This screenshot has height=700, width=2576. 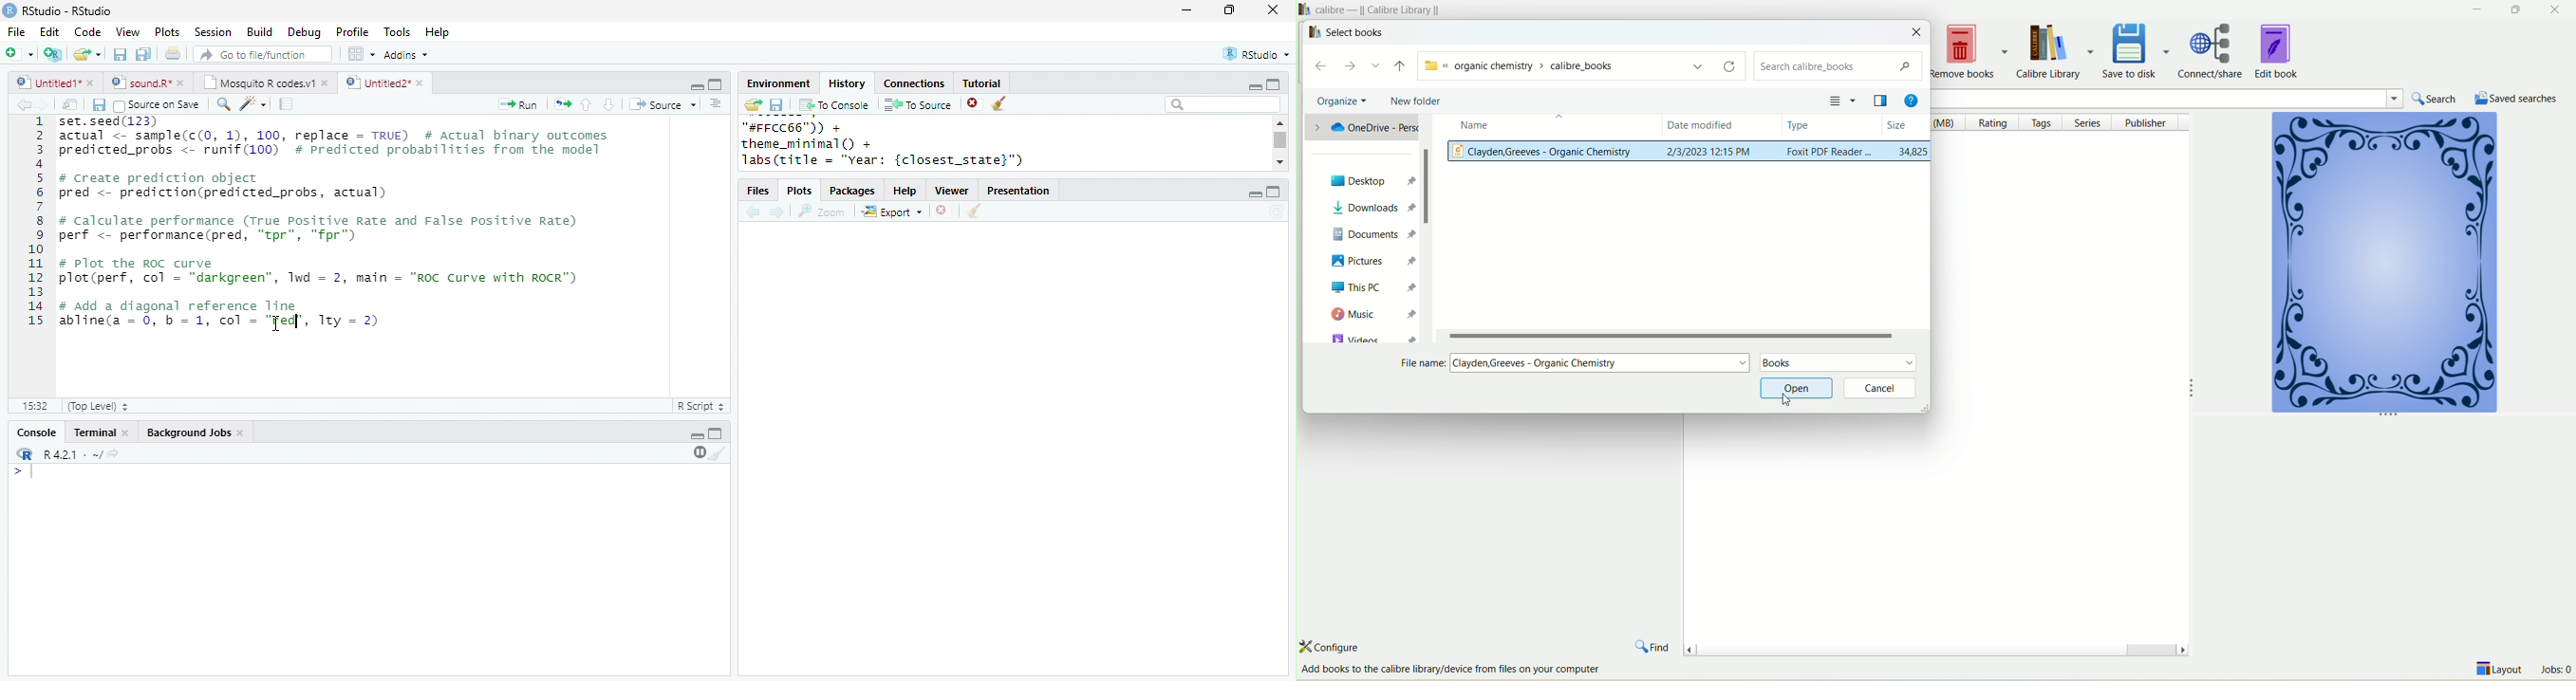 What do you see at coordinates (607, 104) in the screenshot?
I see `down` at bounding box center [607, 104].